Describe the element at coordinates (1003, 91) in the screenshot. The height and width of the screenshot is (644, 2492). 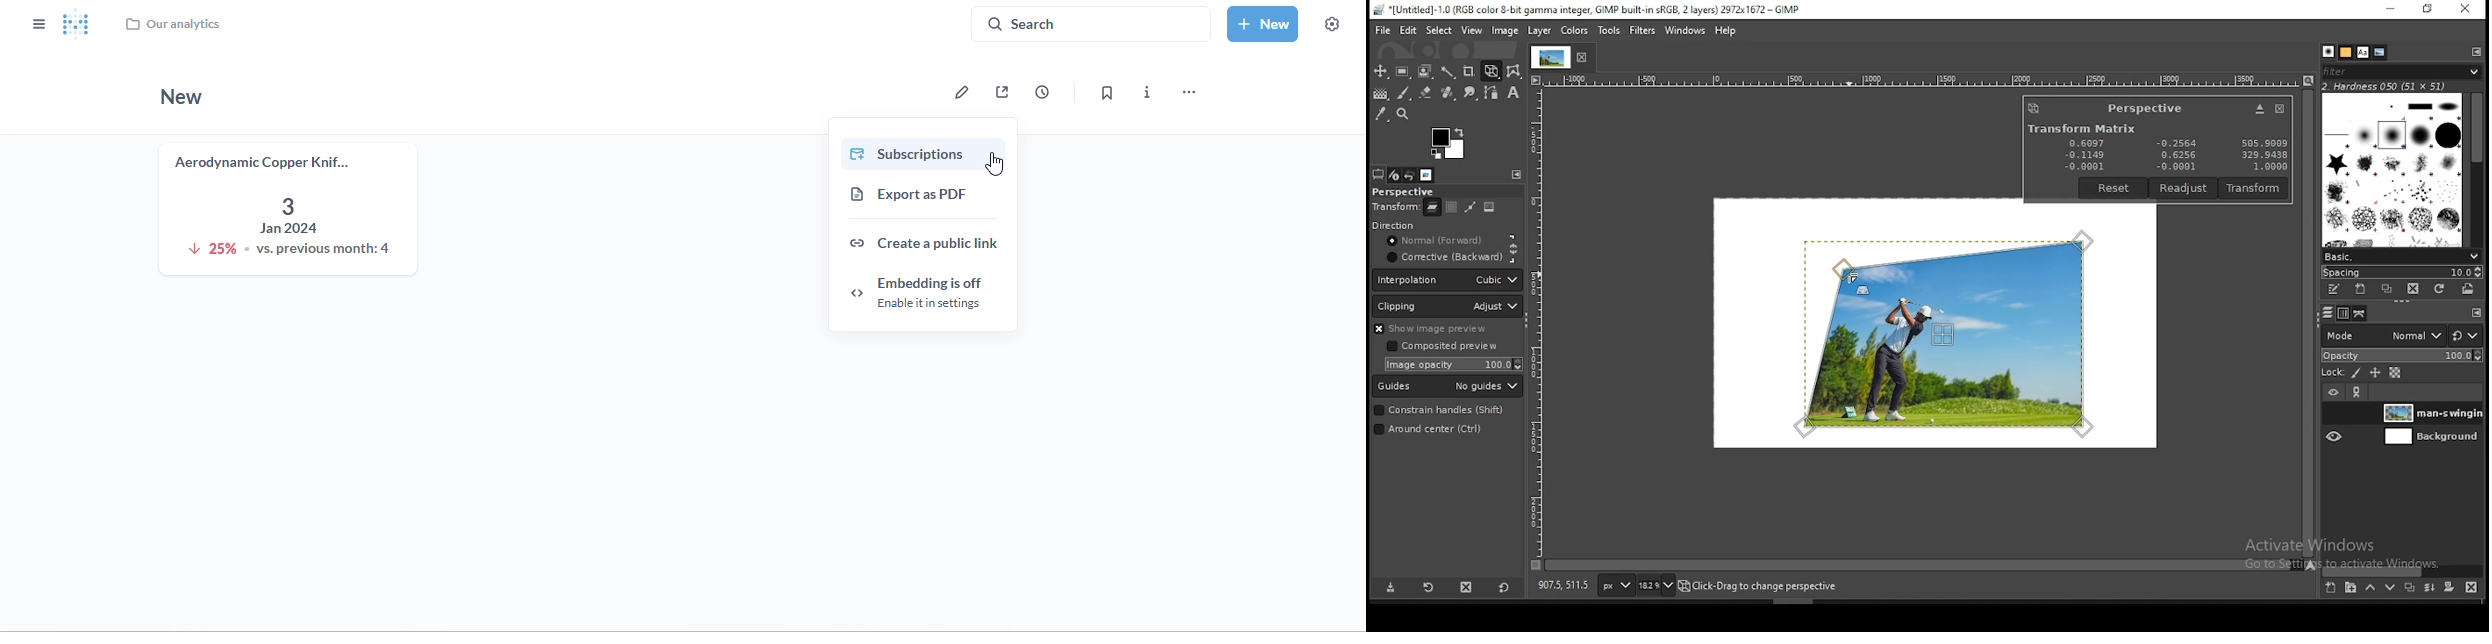
I see `sharing` at that location.